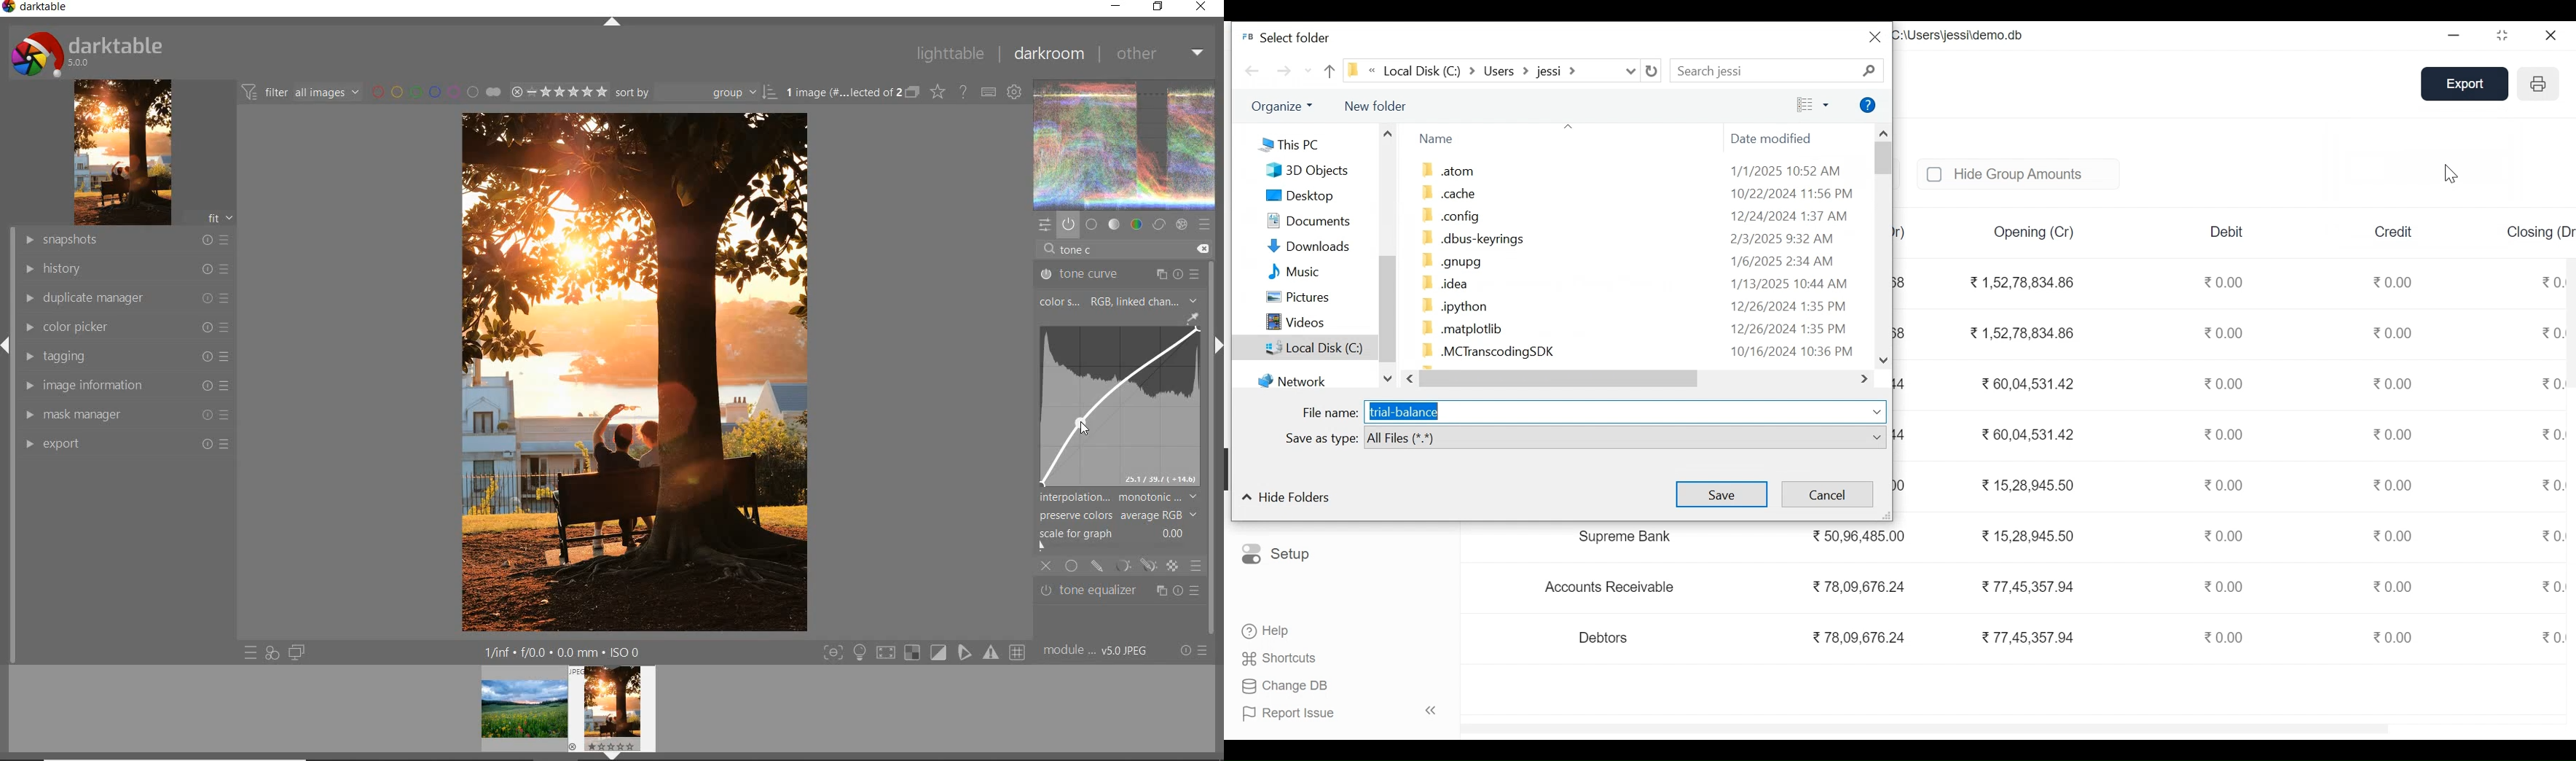 Image resolution: width=2576 pixels, height=784 pixels. I want to click on Vertical Scroll bar, so click(1882, 159).